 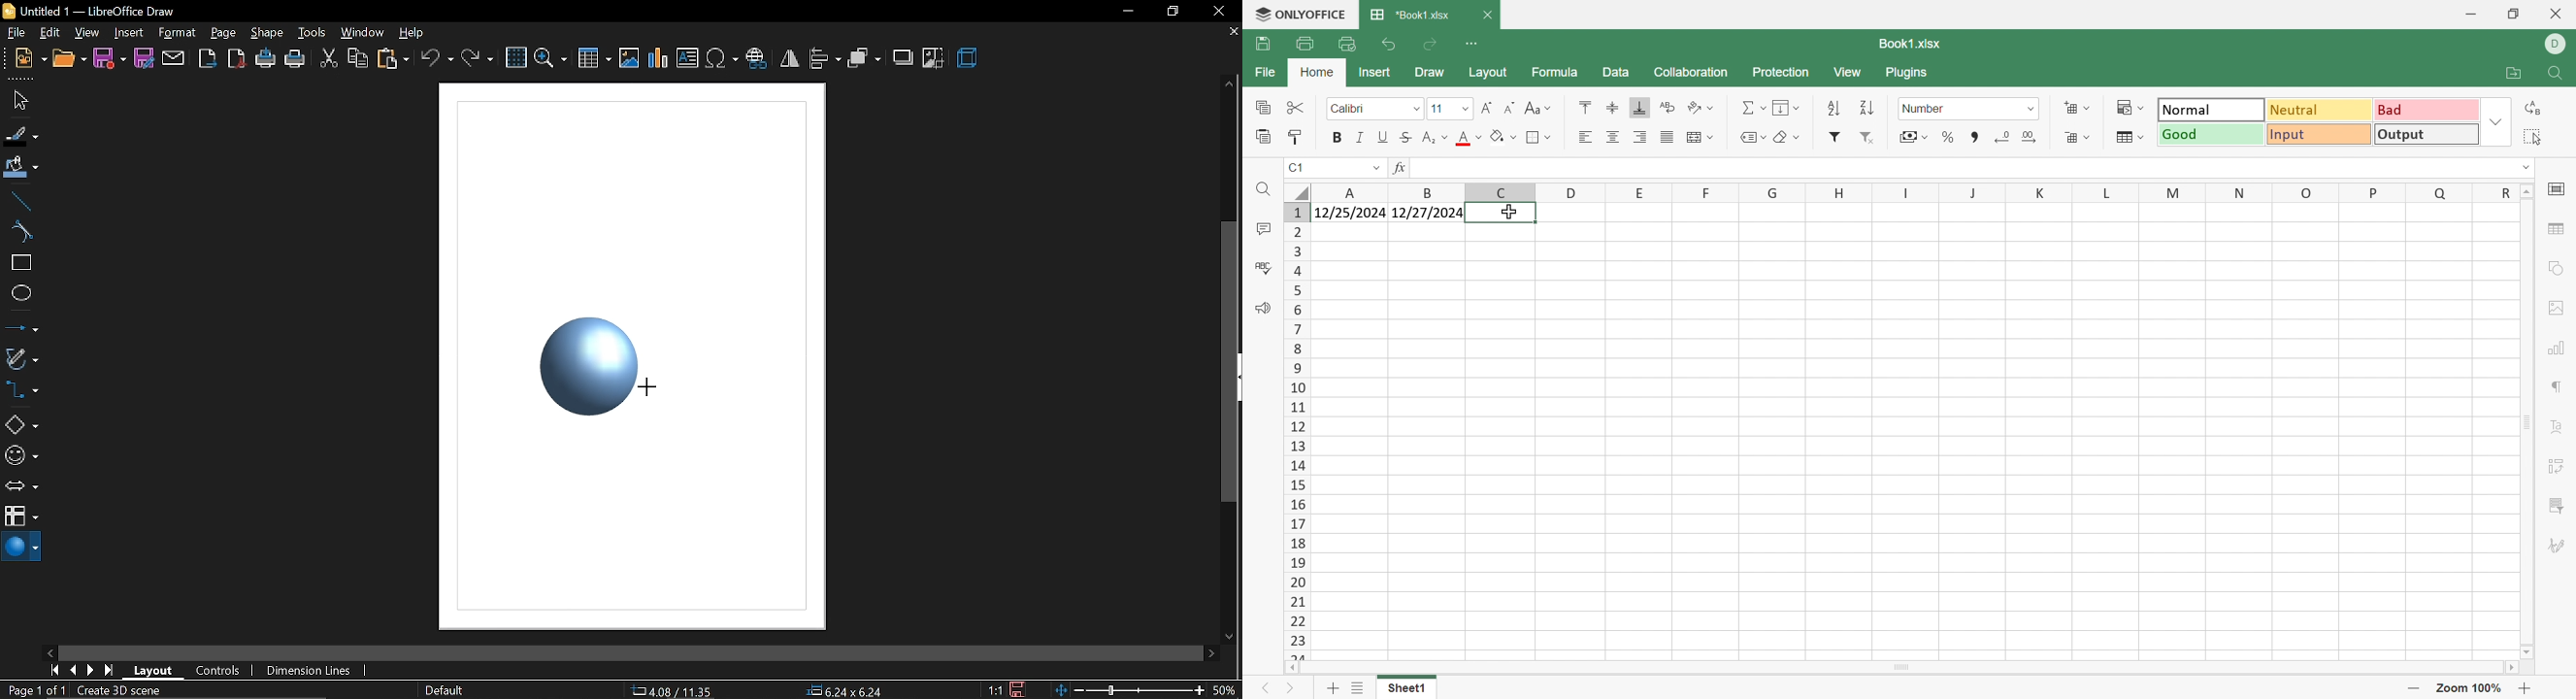 What do you see at coordinates (1909, 75) in the screenshot?
I see `Plugins` at bounding box center [1909, 75].